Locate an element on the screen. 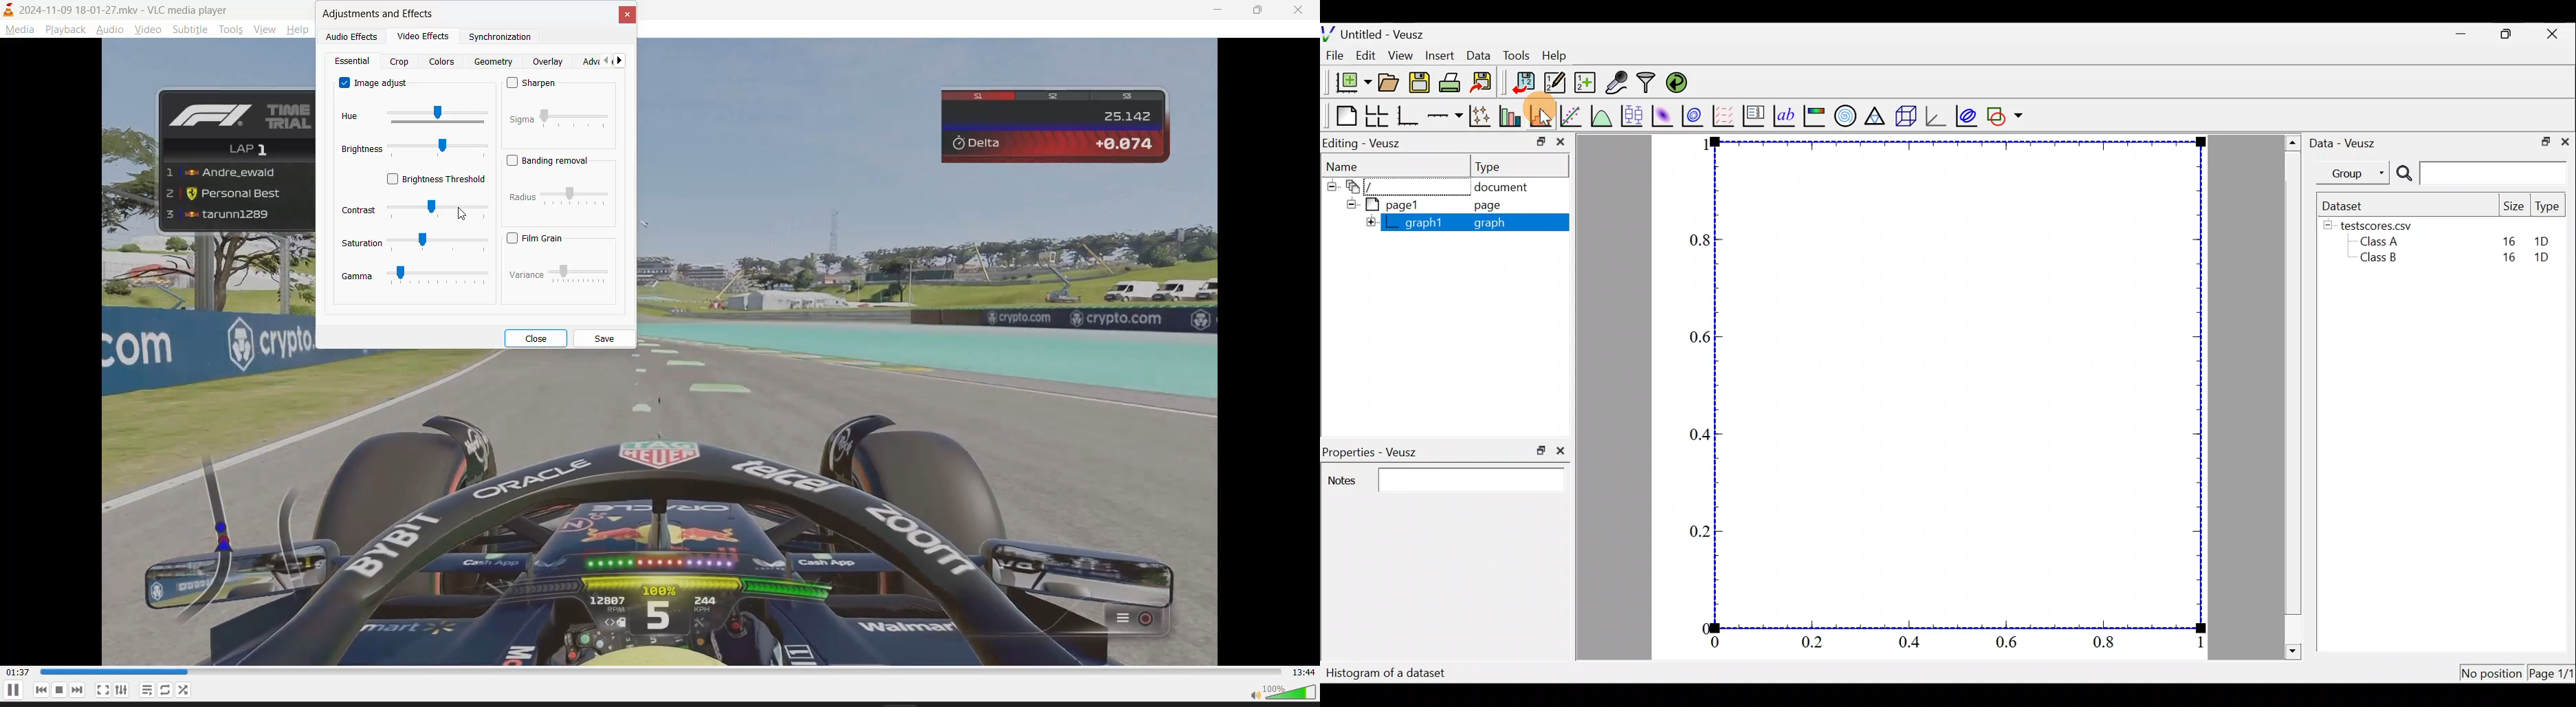  0.8 is located at coordinates (1696, 240).